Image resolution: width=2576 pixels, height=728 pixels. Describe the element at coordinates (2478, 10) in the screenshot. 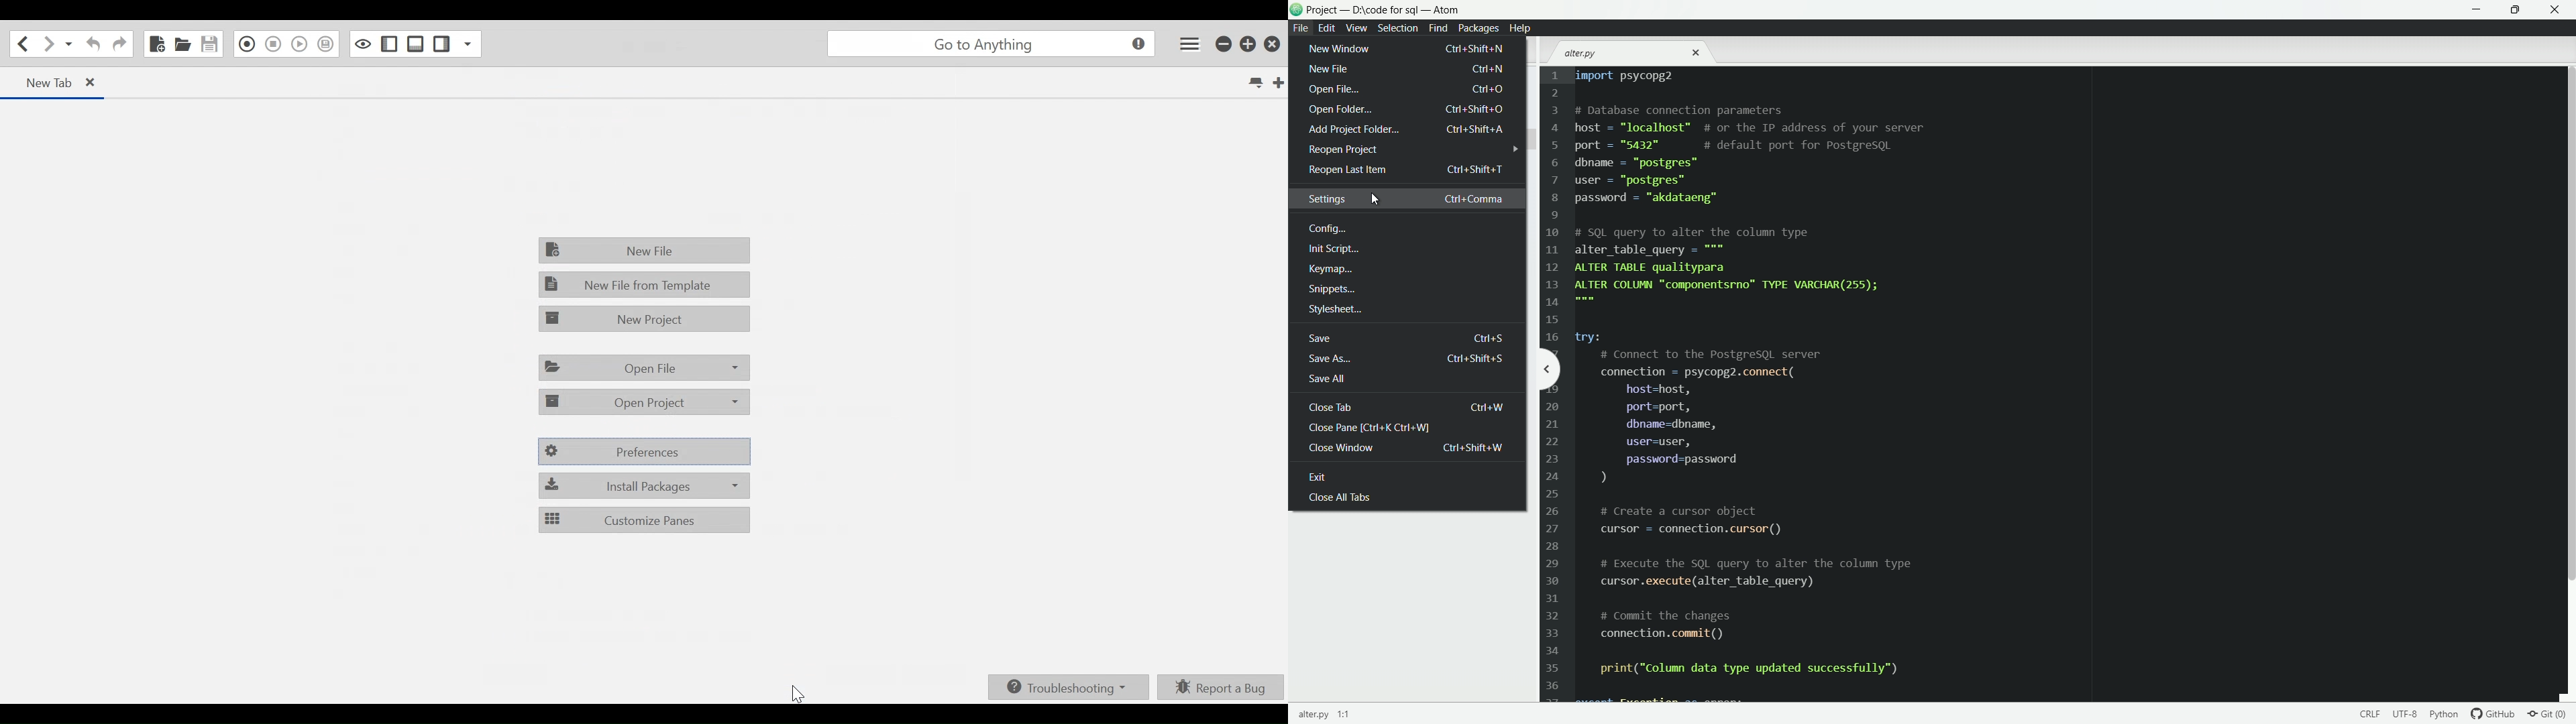

I see `minimize` at that location.